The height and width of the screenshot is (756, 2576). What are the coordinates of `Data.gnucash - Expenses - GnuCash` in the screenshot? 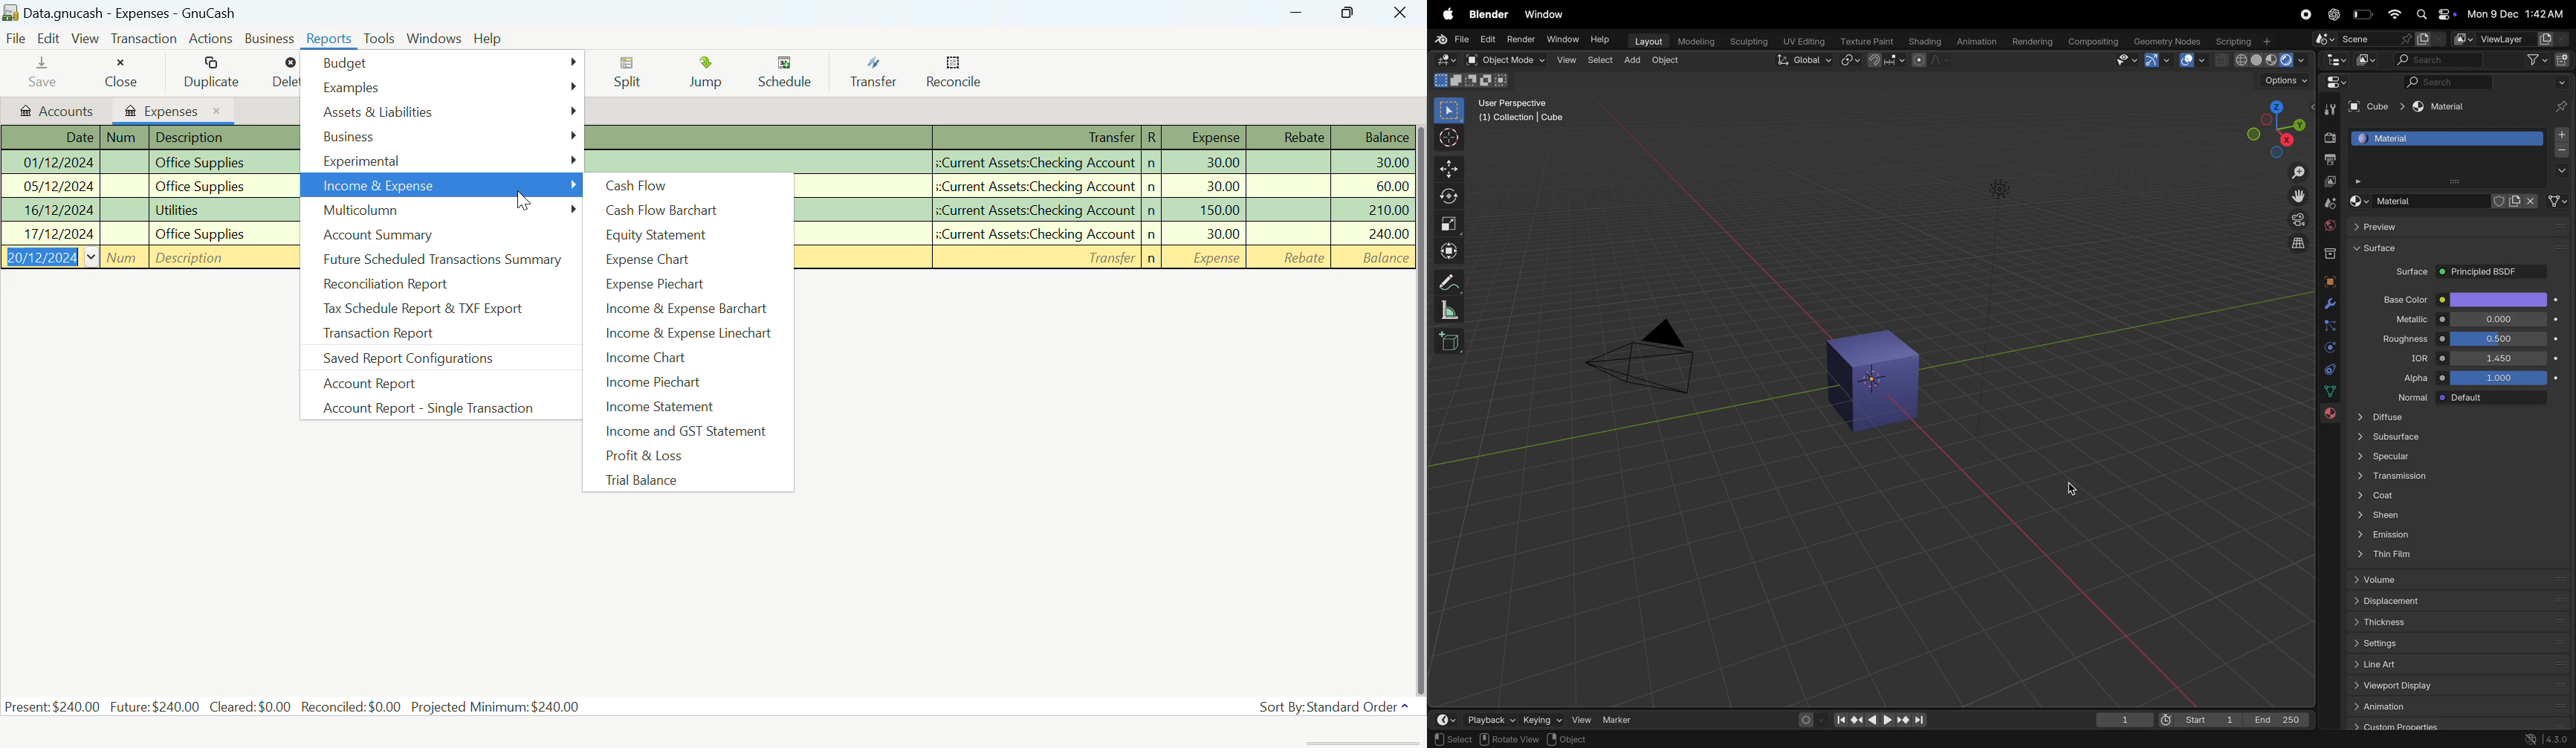 It's located at (152, 13).